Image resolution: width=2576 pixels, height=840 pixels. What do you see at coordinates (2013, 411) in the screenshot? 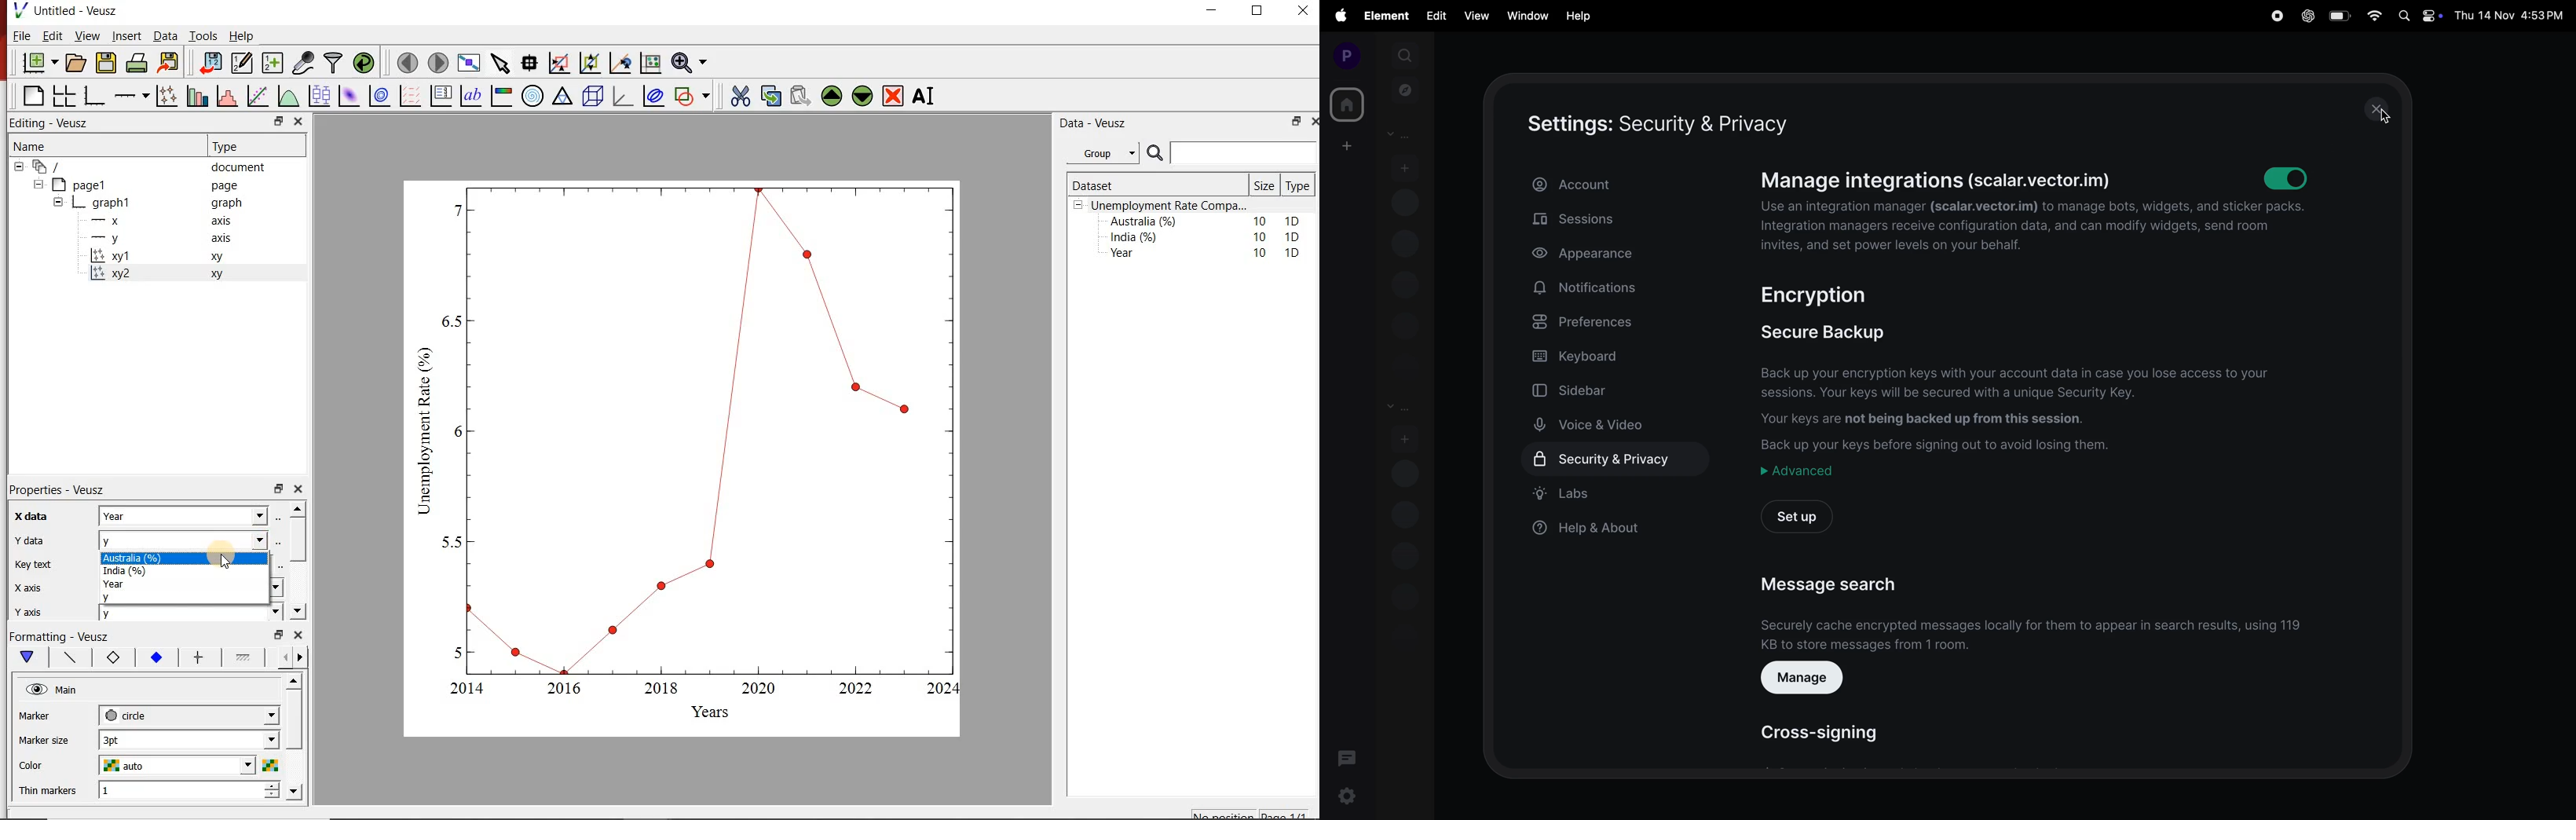
I see `Back up your encryption keys with your account data in case you lose access to your
sessions. Your keys will be secured with a unique Security Key.

Your keys are not being backed up from this session.

Back up your keys before signing out to avoid losing them.` at bounding box center [2013, 411].